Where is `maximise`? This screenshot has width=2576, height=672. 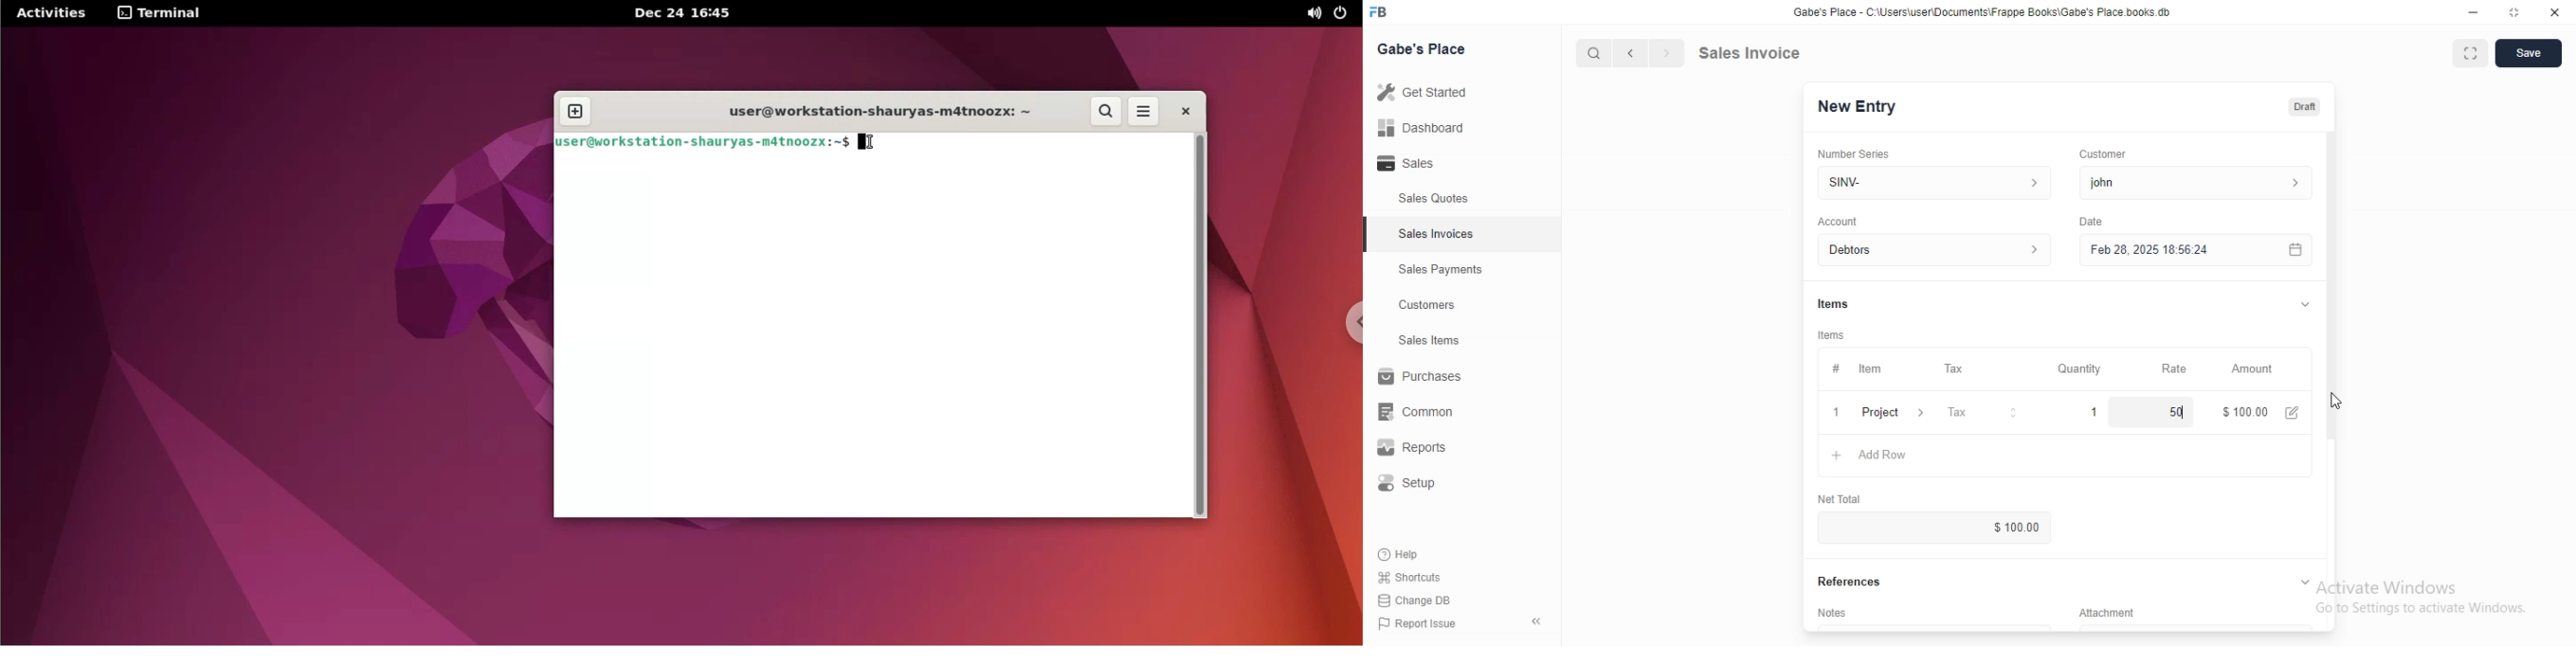
maximise is located at coordinates (2465, 51).